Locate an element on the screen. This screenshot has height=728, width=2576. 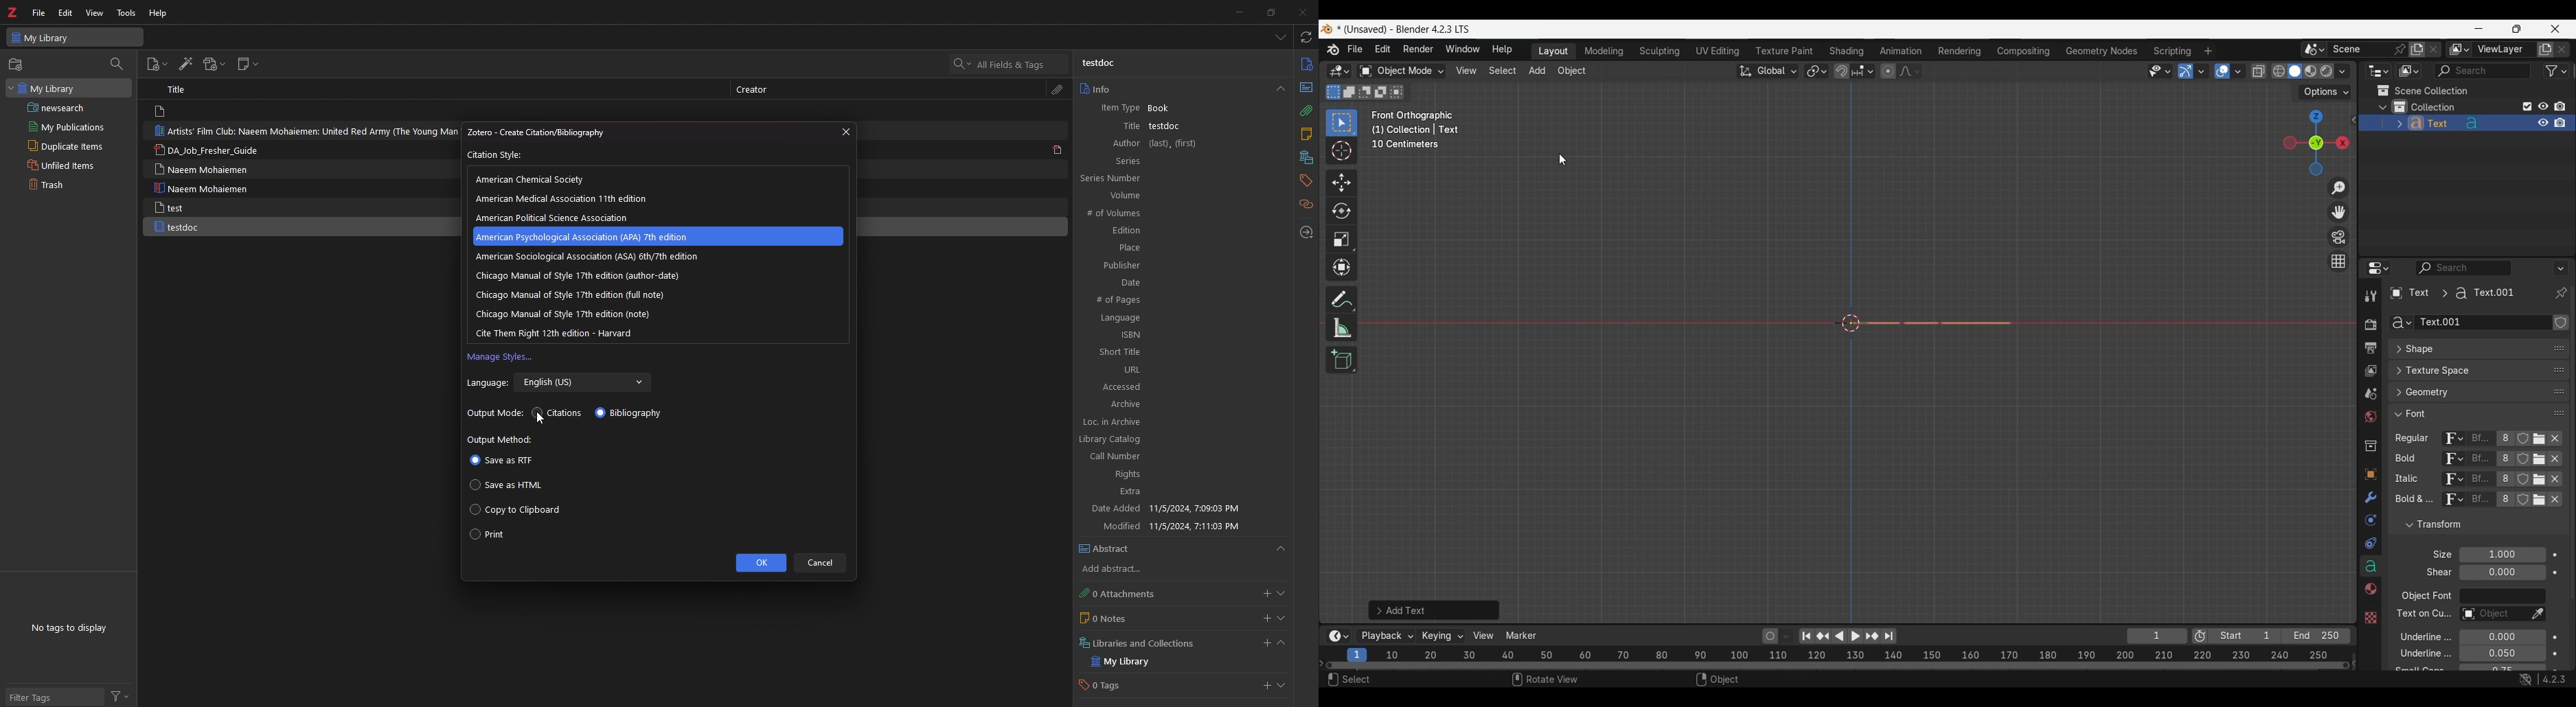
Auto keyframing is located at coordinates (1786, 636).